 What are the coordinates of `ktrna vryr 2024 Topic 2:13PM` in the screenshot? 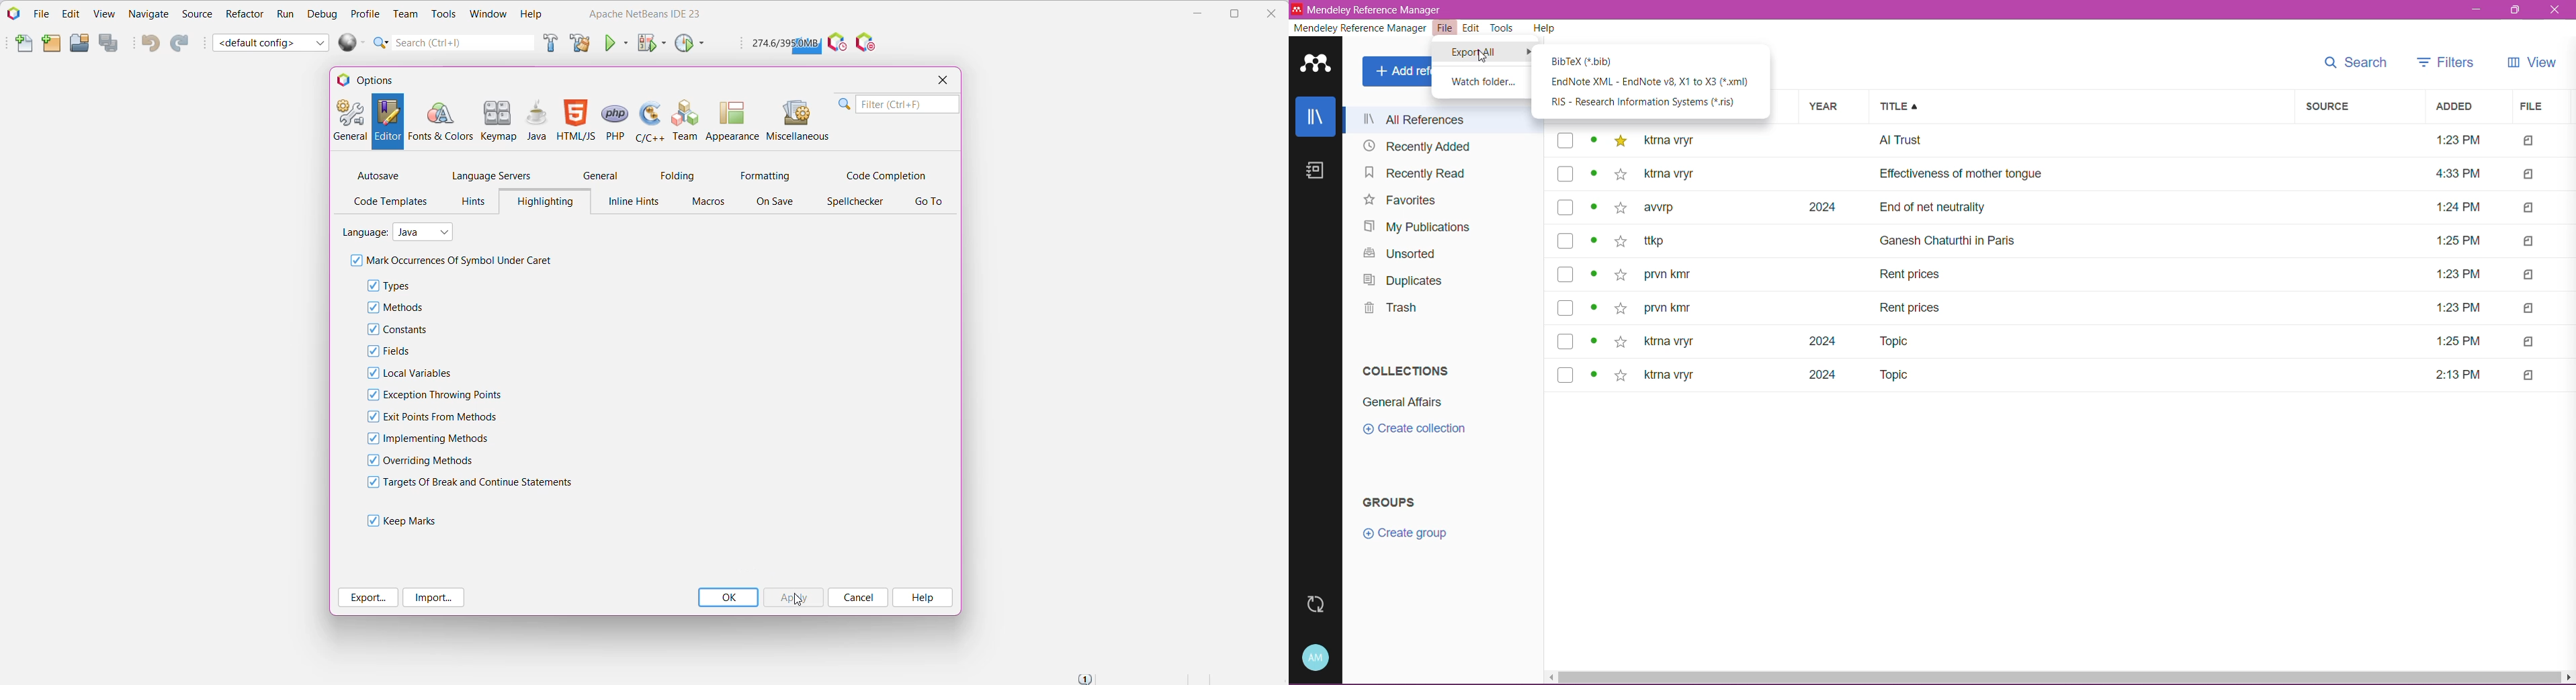 It's located at (2063, 375).